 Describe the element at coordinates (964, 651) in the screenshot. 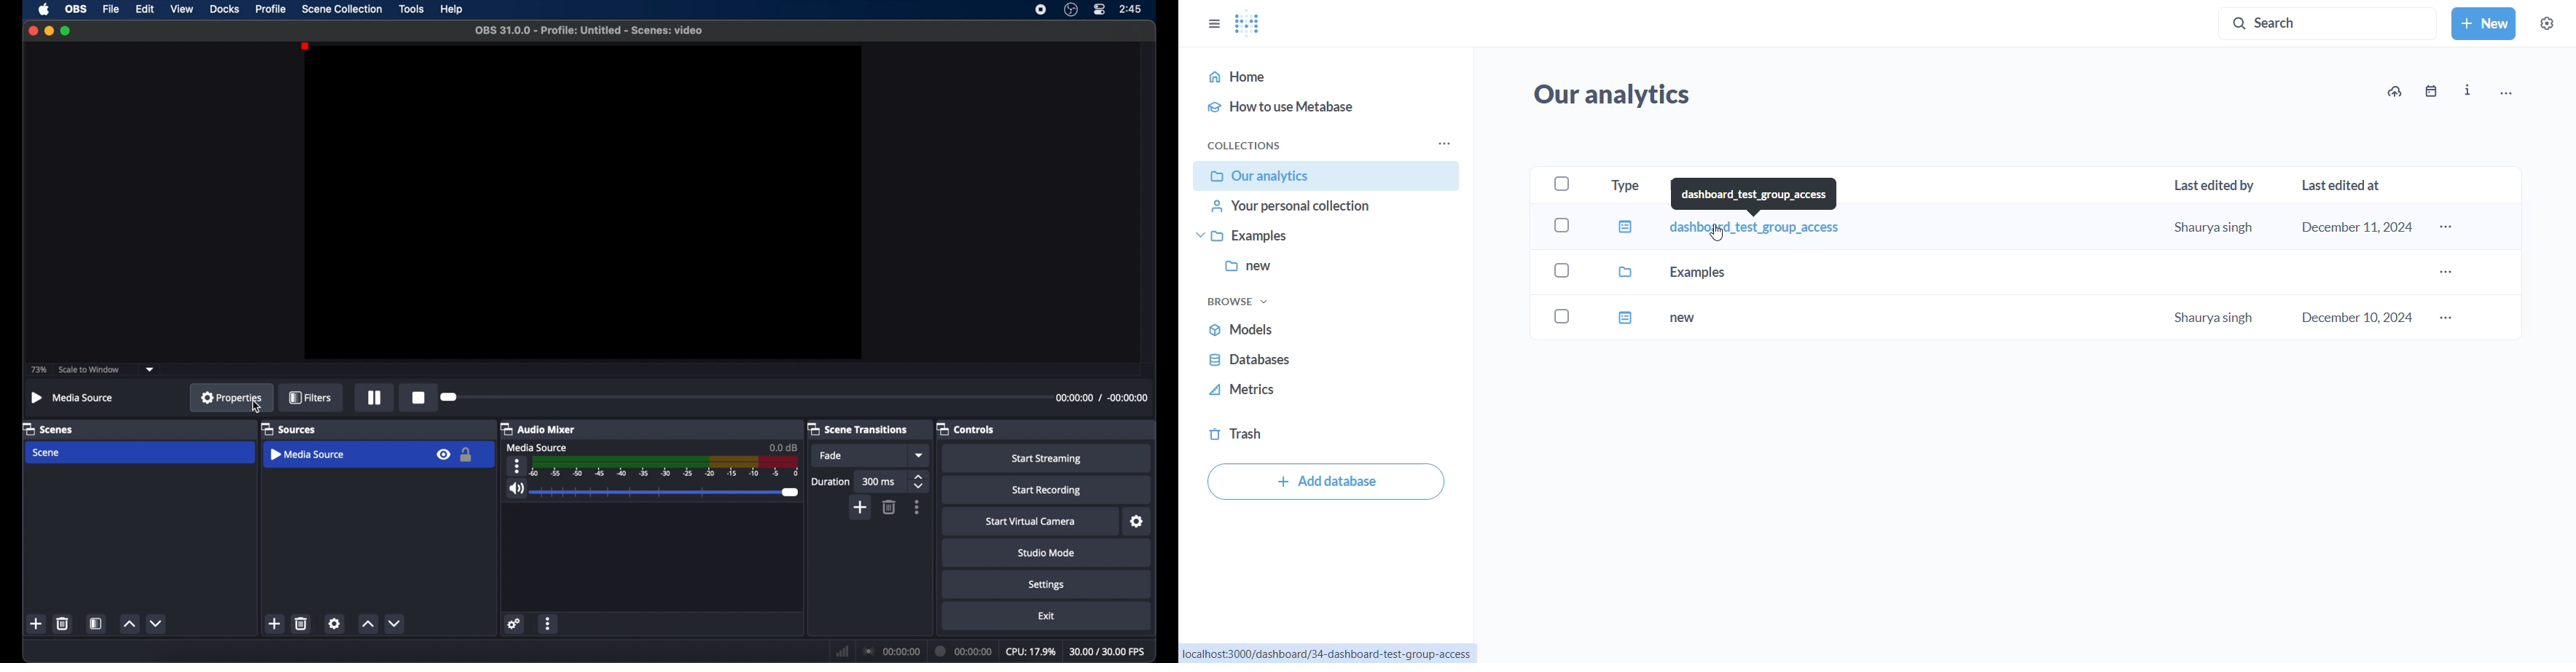

I see `duration` at that location.